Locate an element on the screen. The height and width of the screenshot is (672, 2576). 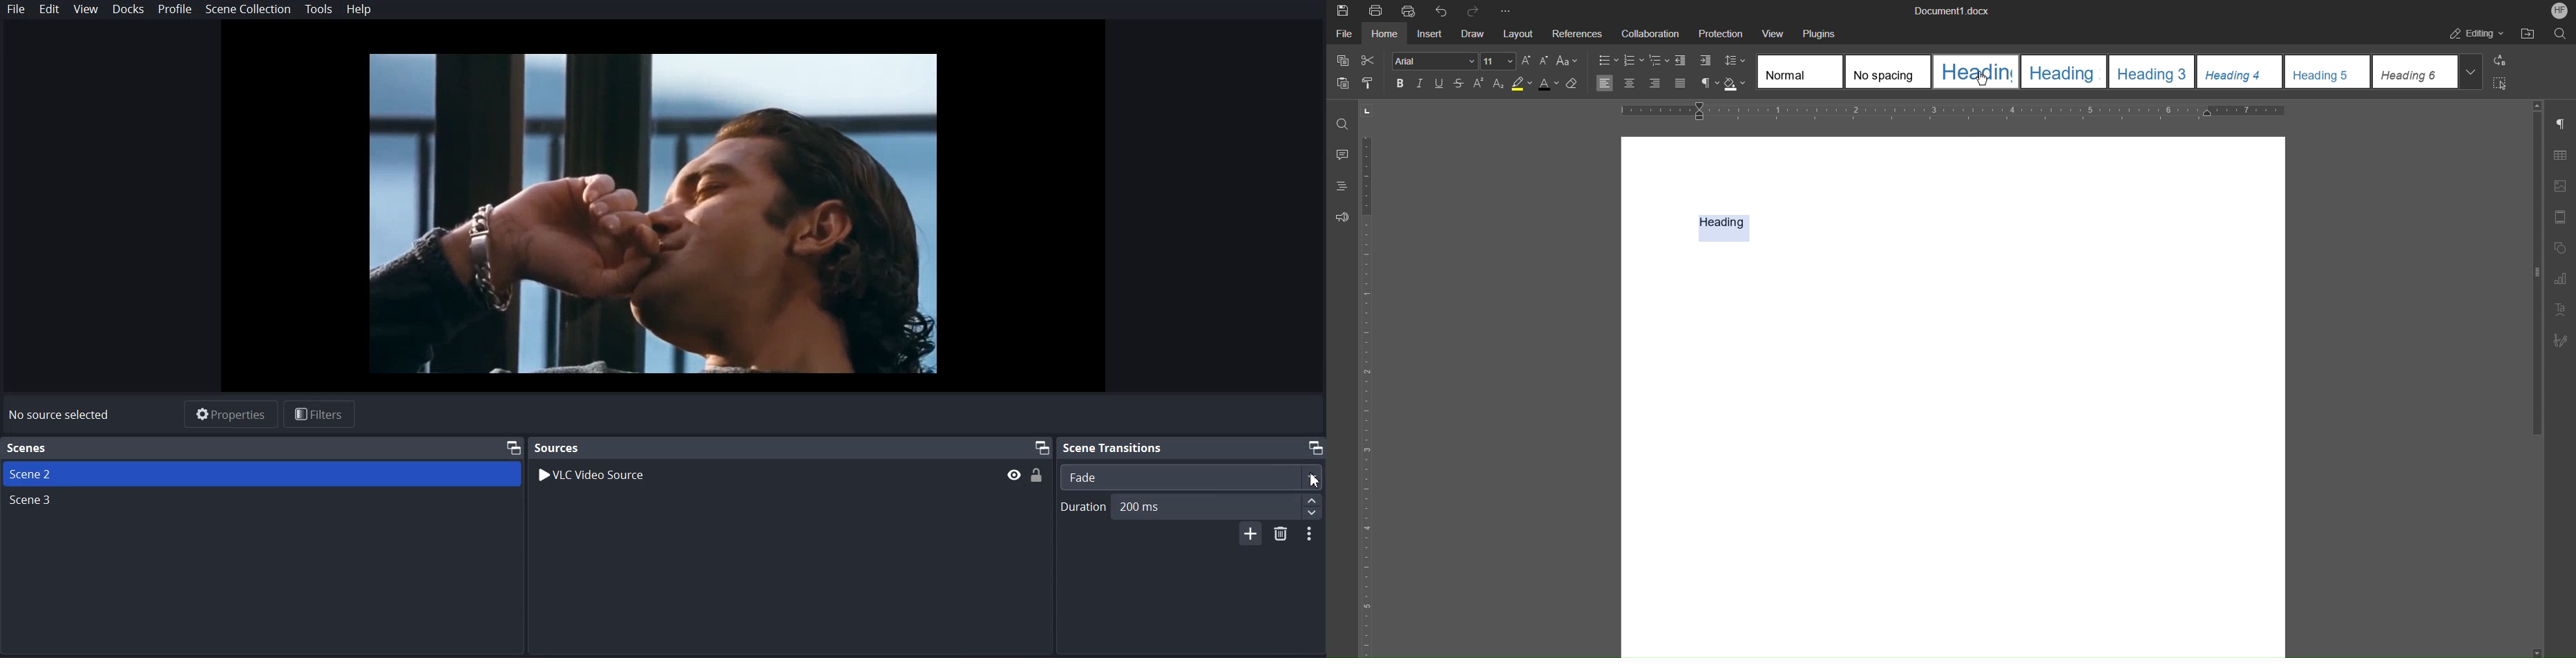
Signature is located at coordinates (2562, 340).